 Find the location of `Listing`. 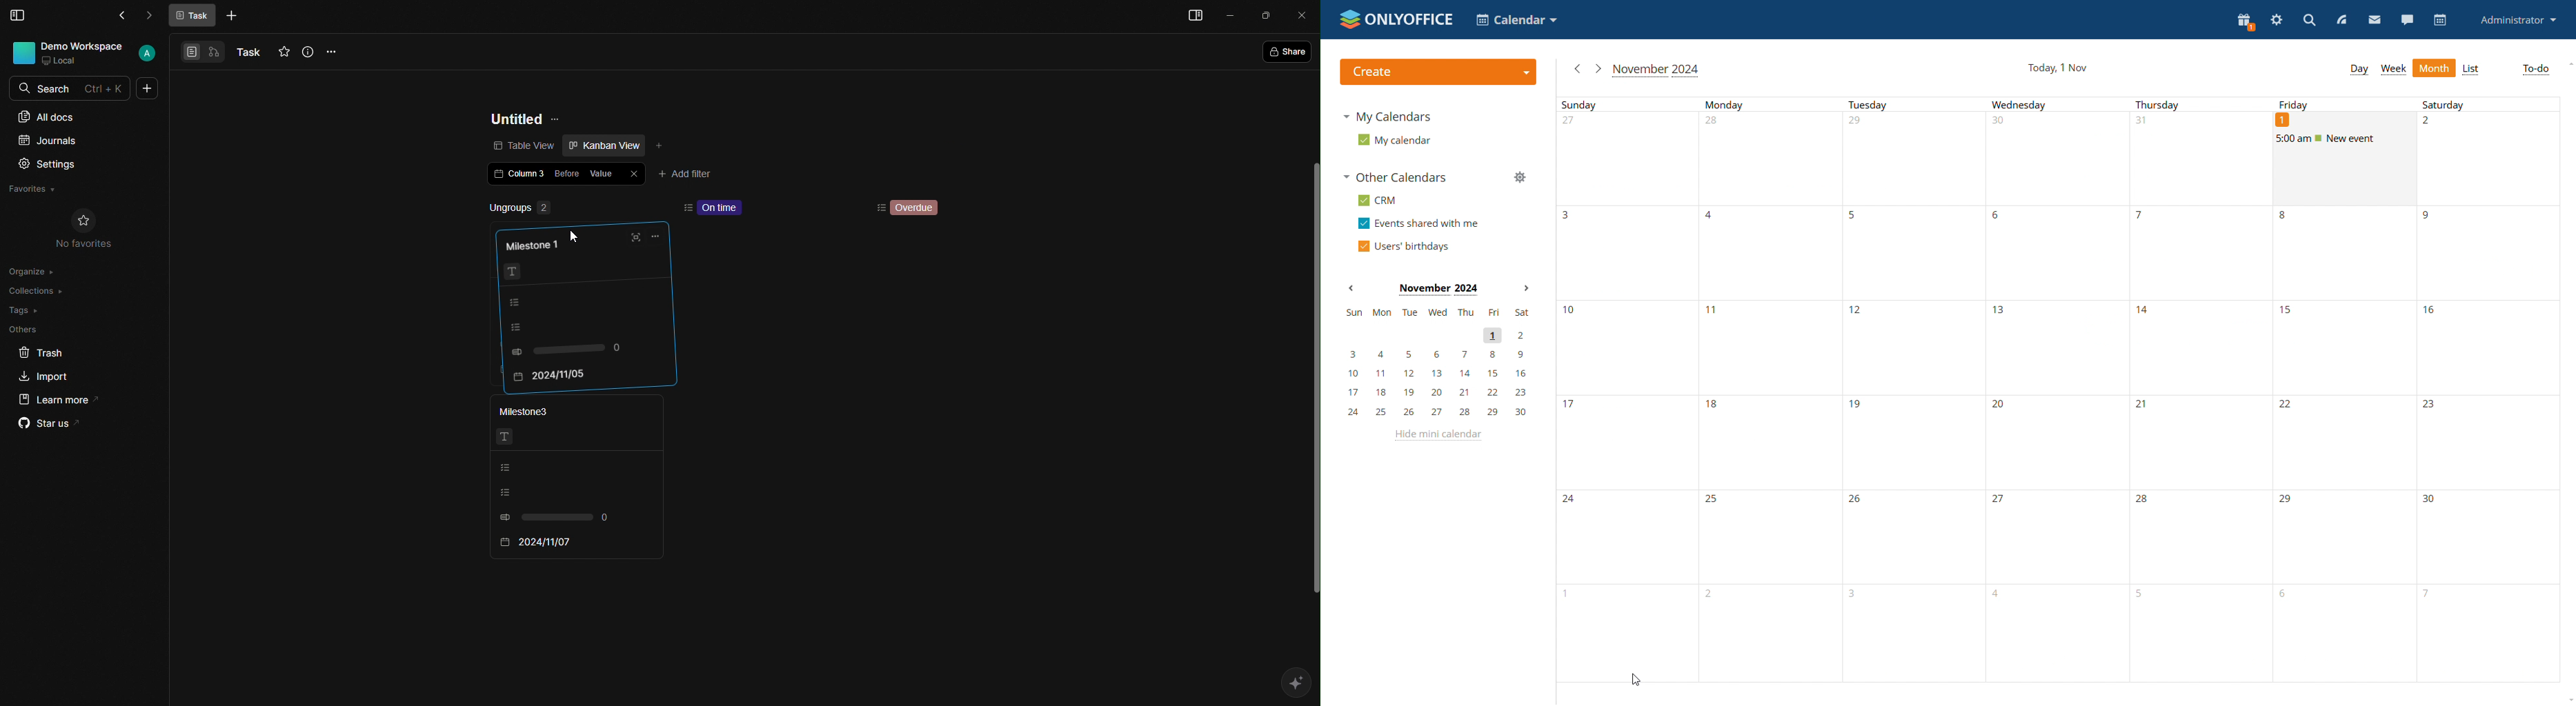

Listing is located at coordinates (545, 492).